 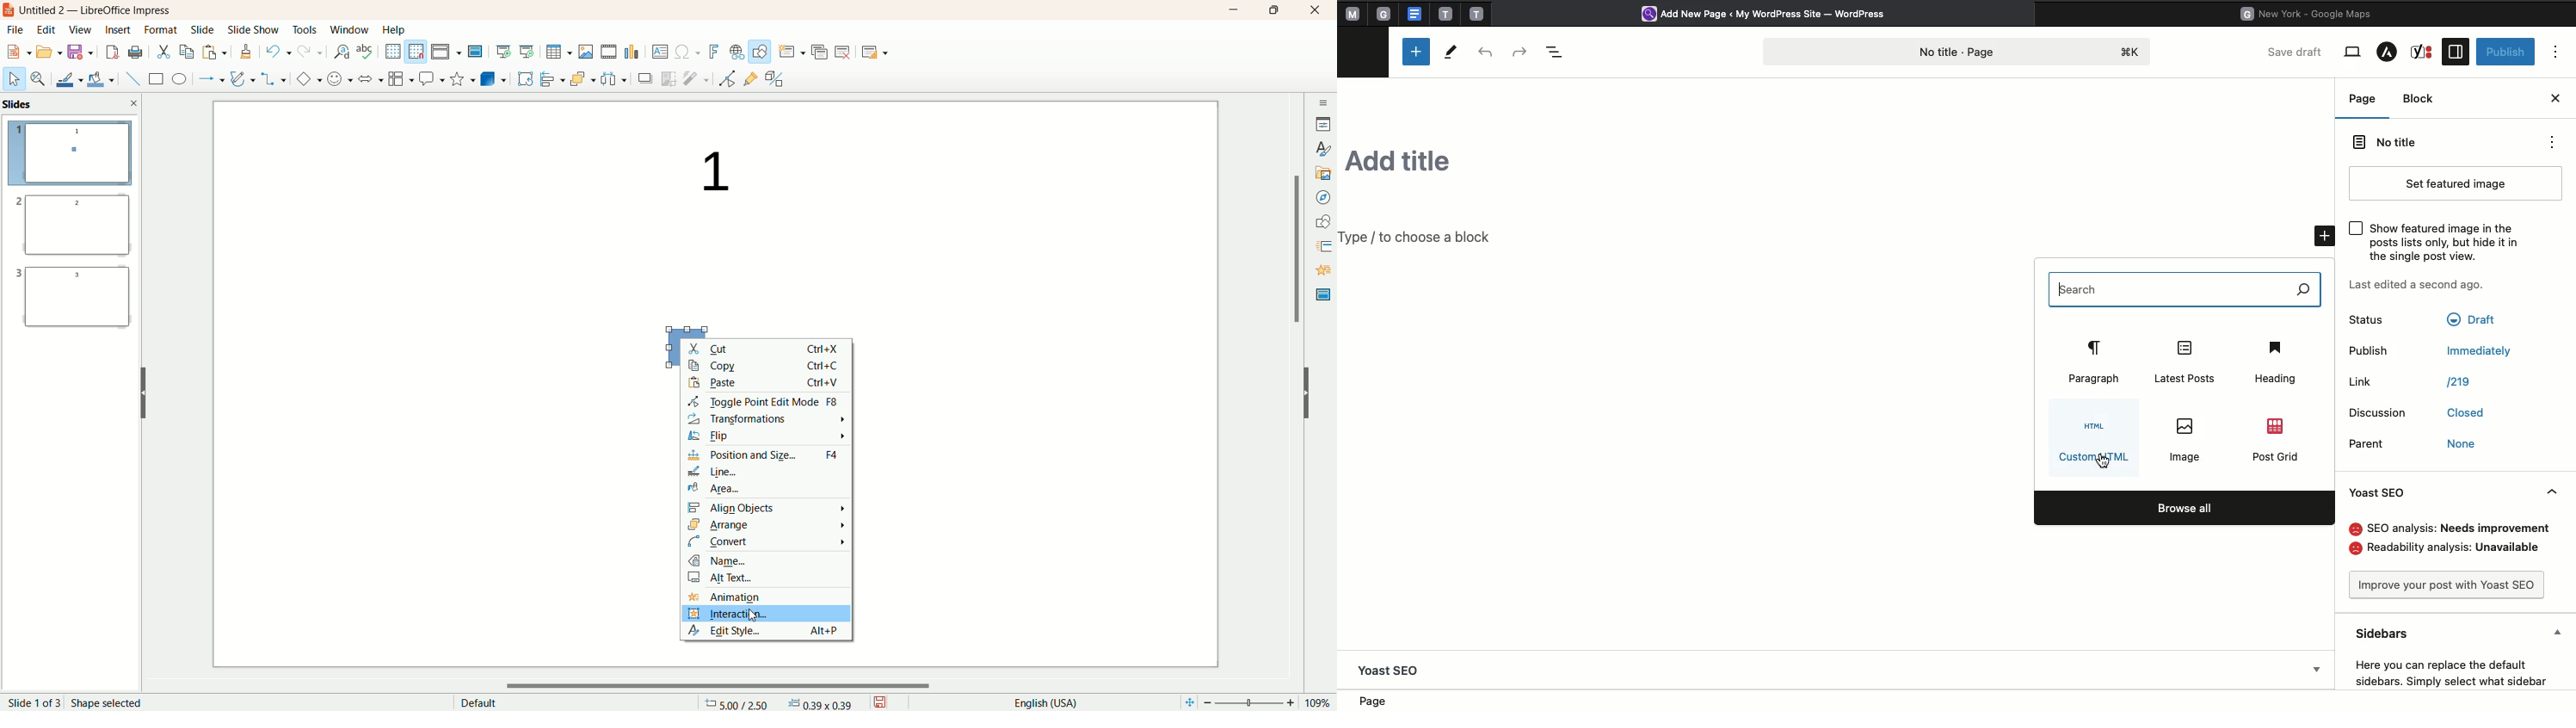 I want to click on Page, so click(x=1961, y=50).